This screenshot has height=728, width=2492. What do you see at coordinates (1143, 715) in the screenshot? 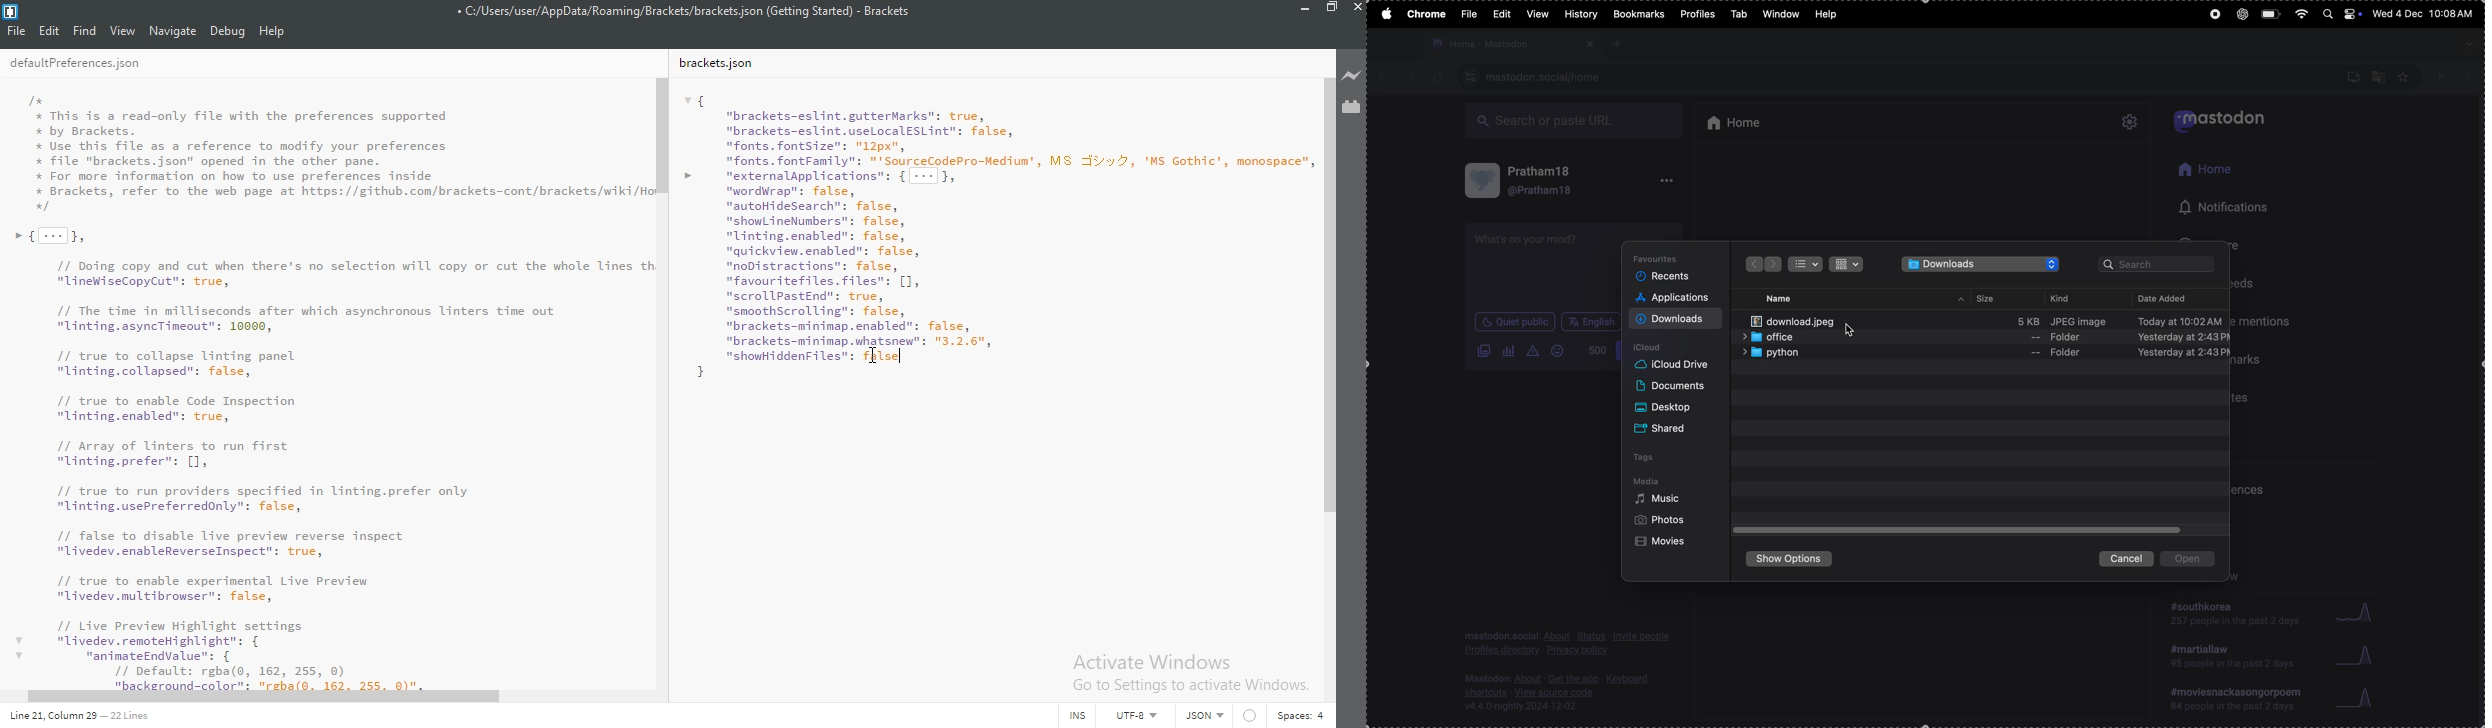
I see `UTF-8` at bounding box center [1143, 715].